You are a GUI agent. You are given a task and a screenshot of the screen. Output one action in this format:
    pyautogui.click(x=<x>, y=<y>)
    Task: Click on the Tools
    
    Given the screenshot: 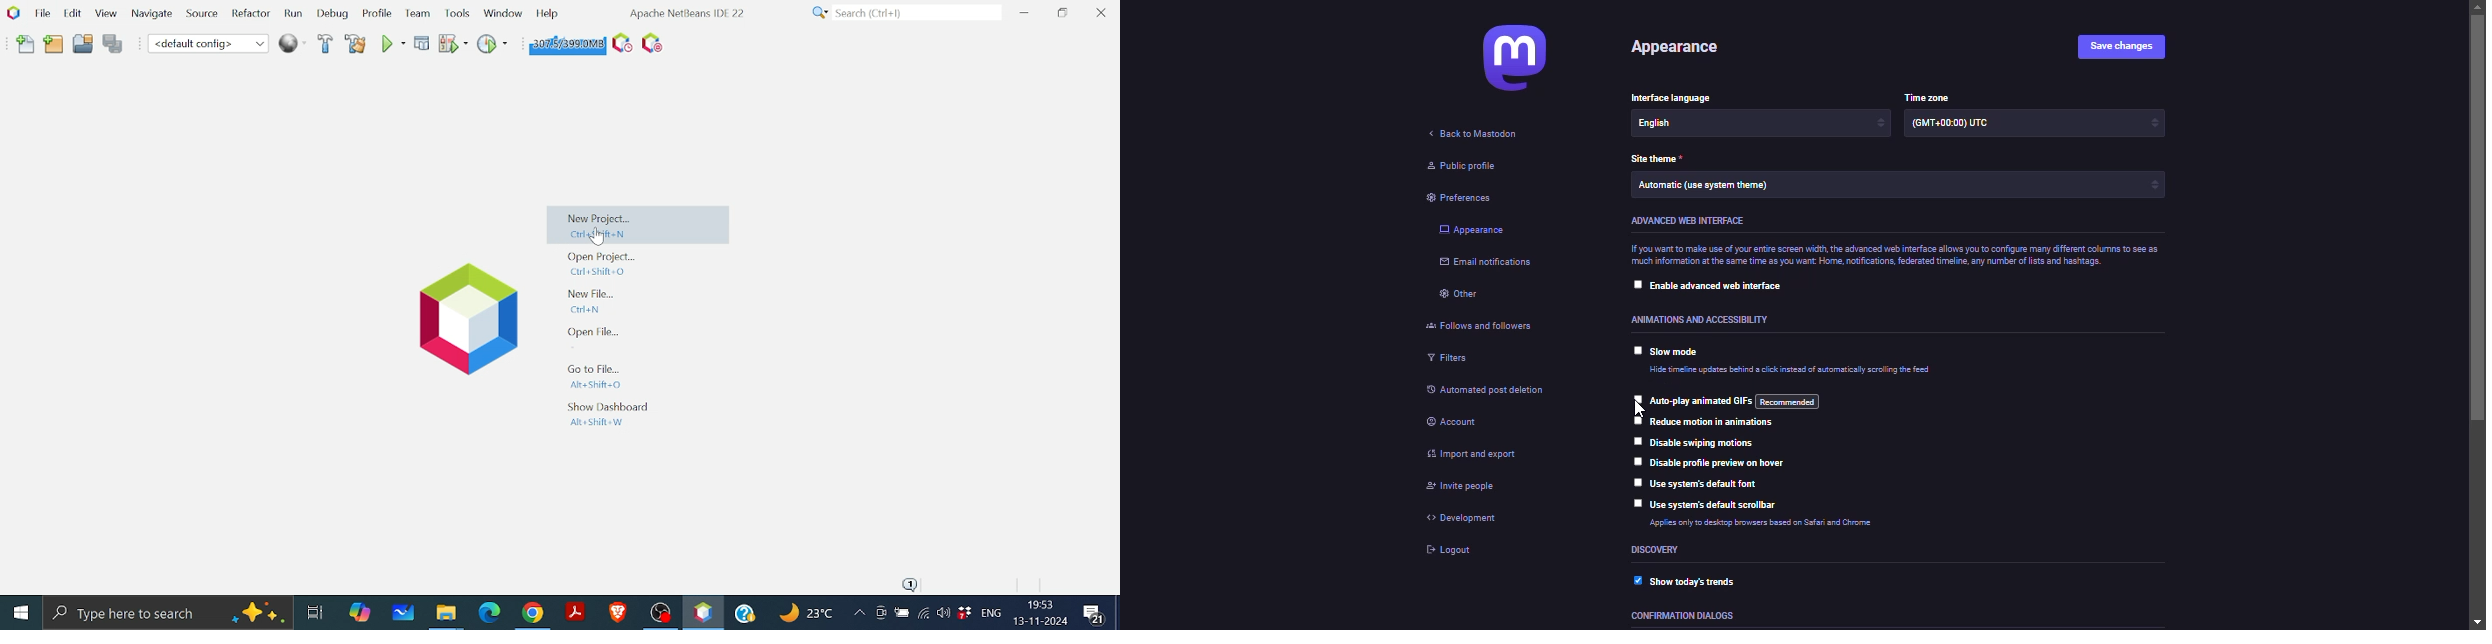 What is the action you would take?
    pyautogui.click(x=458, y=12)
    